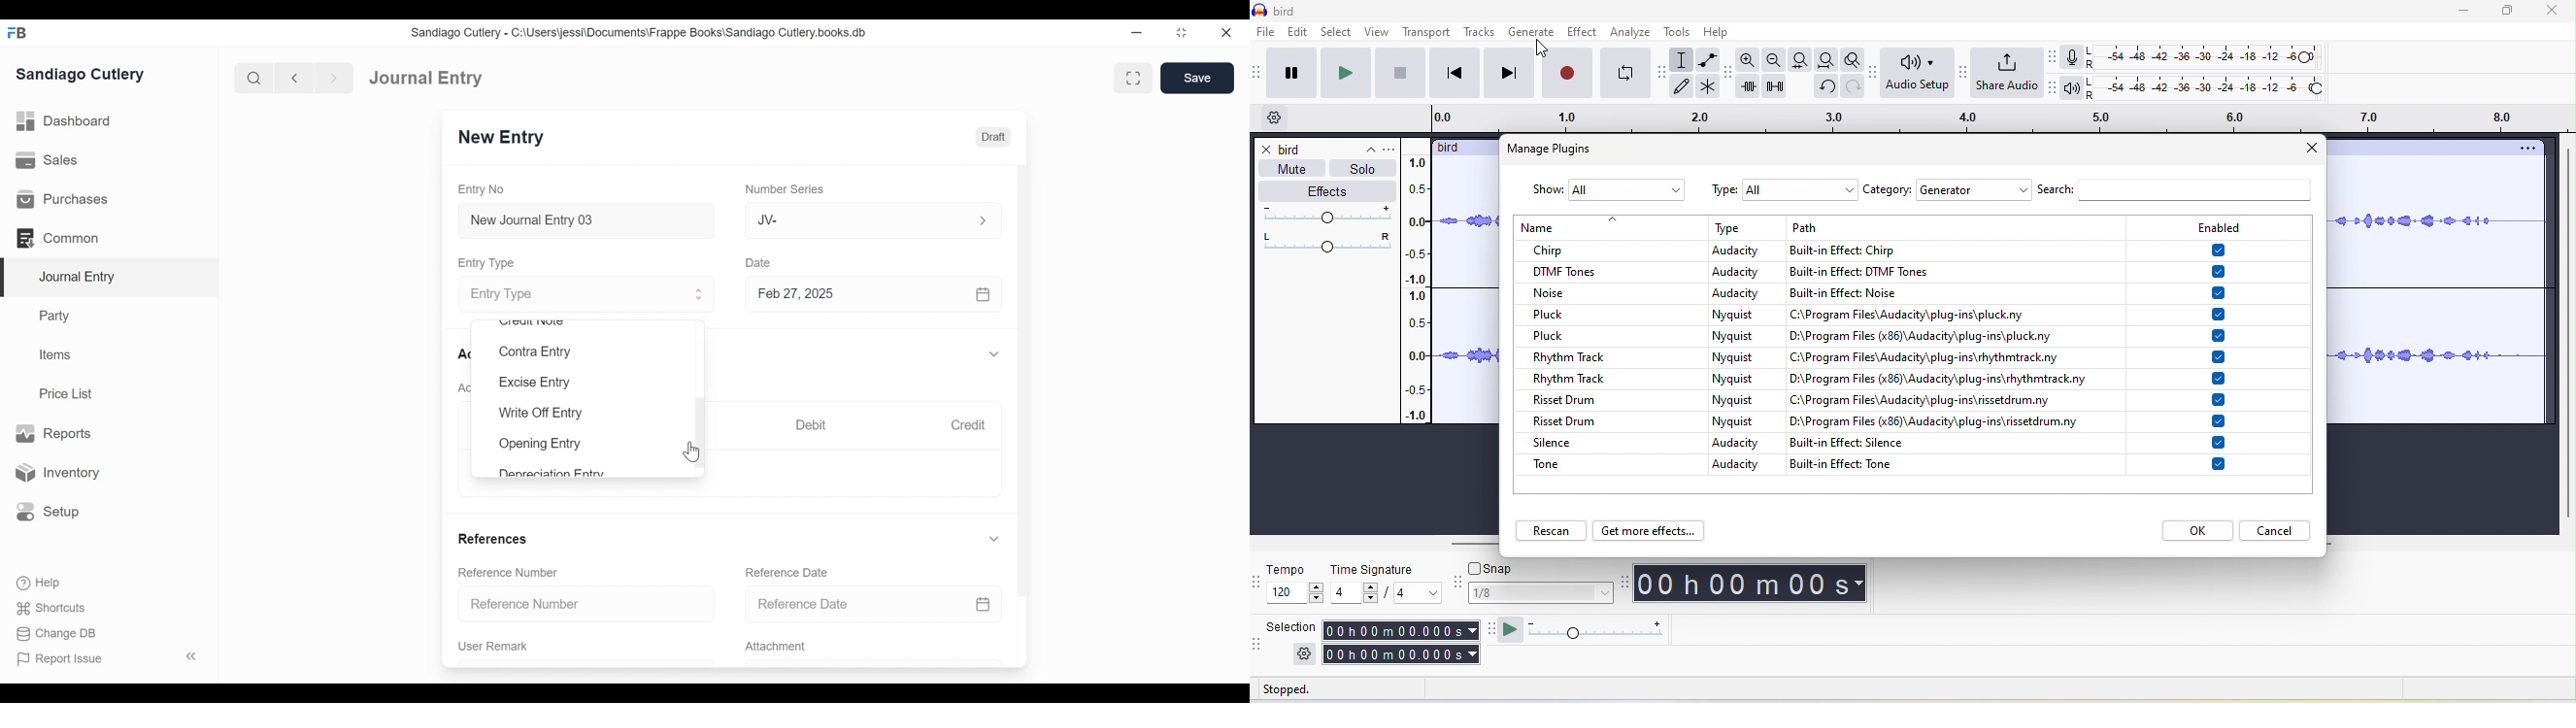  I want to click on Expand, so click(996, 539).